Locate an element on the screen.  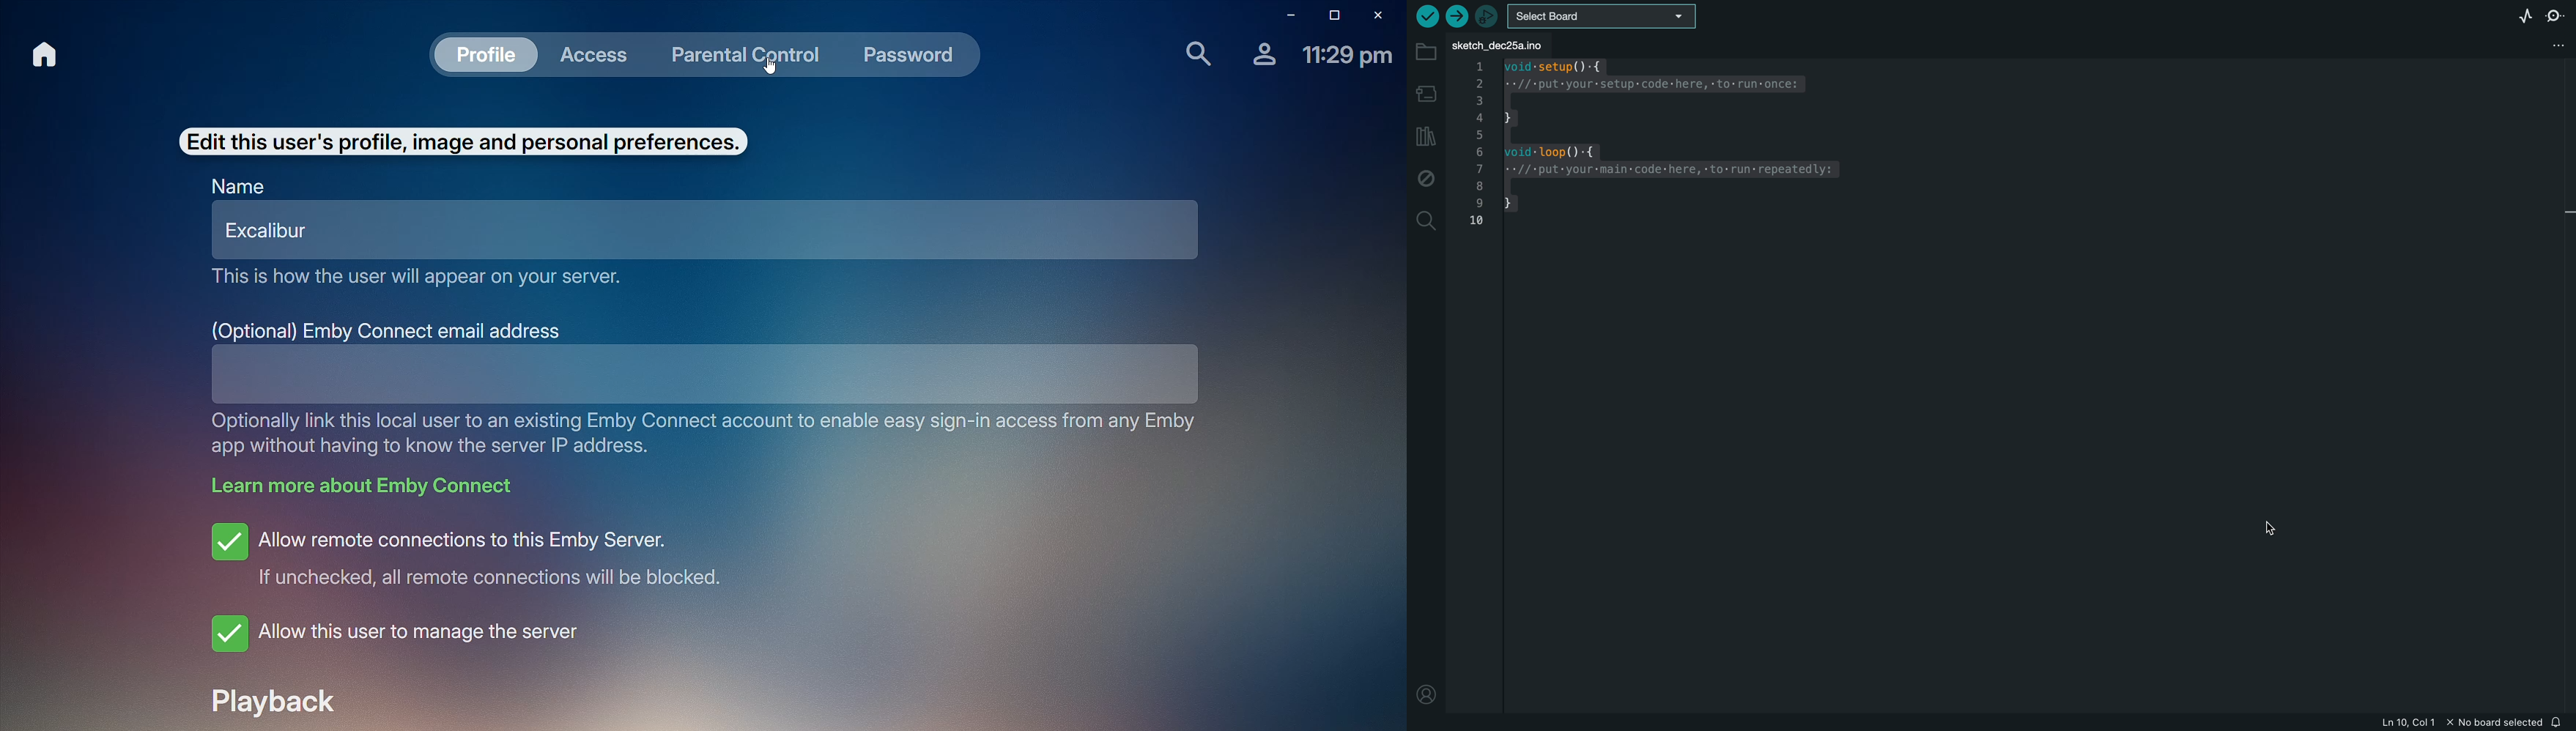
Playback is located at coordinates (281, 704).